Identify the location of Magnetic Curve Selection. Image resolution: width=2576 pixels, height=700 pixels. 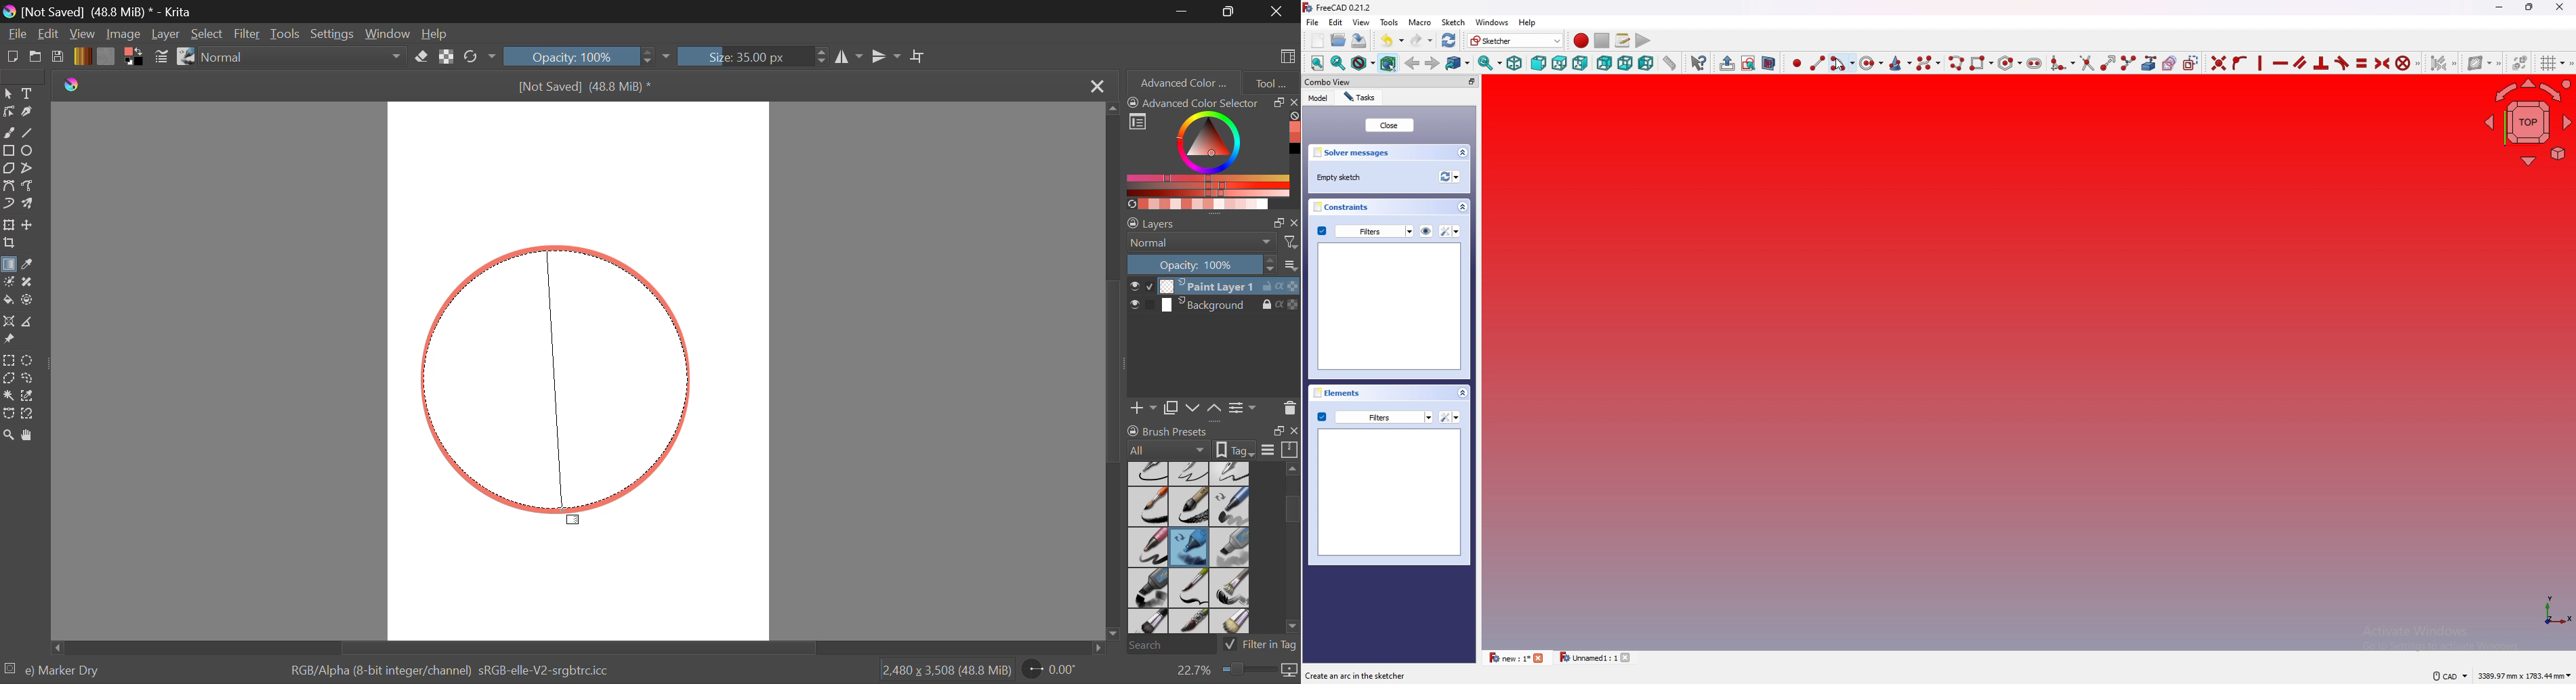
(33, 414).